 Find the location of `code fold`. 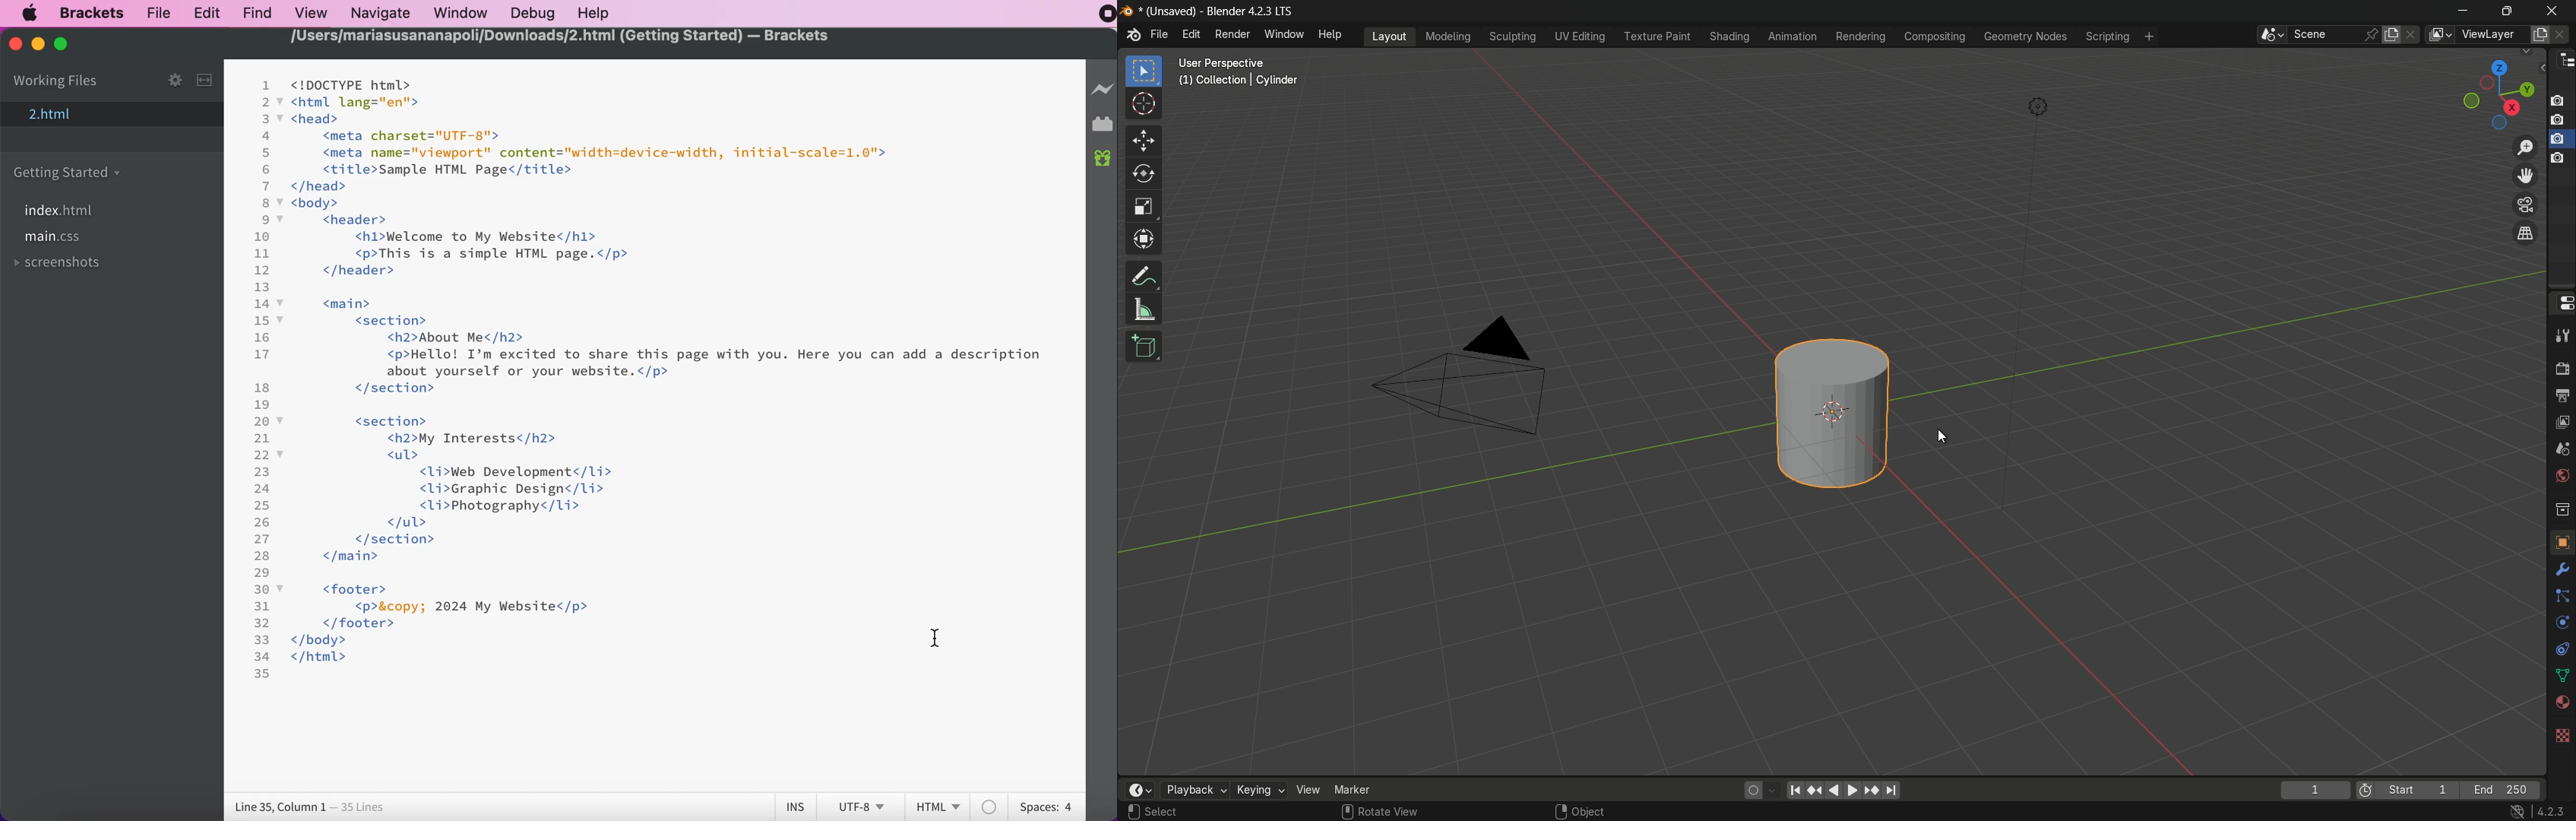

code fold is located at coordinates (282, 220).